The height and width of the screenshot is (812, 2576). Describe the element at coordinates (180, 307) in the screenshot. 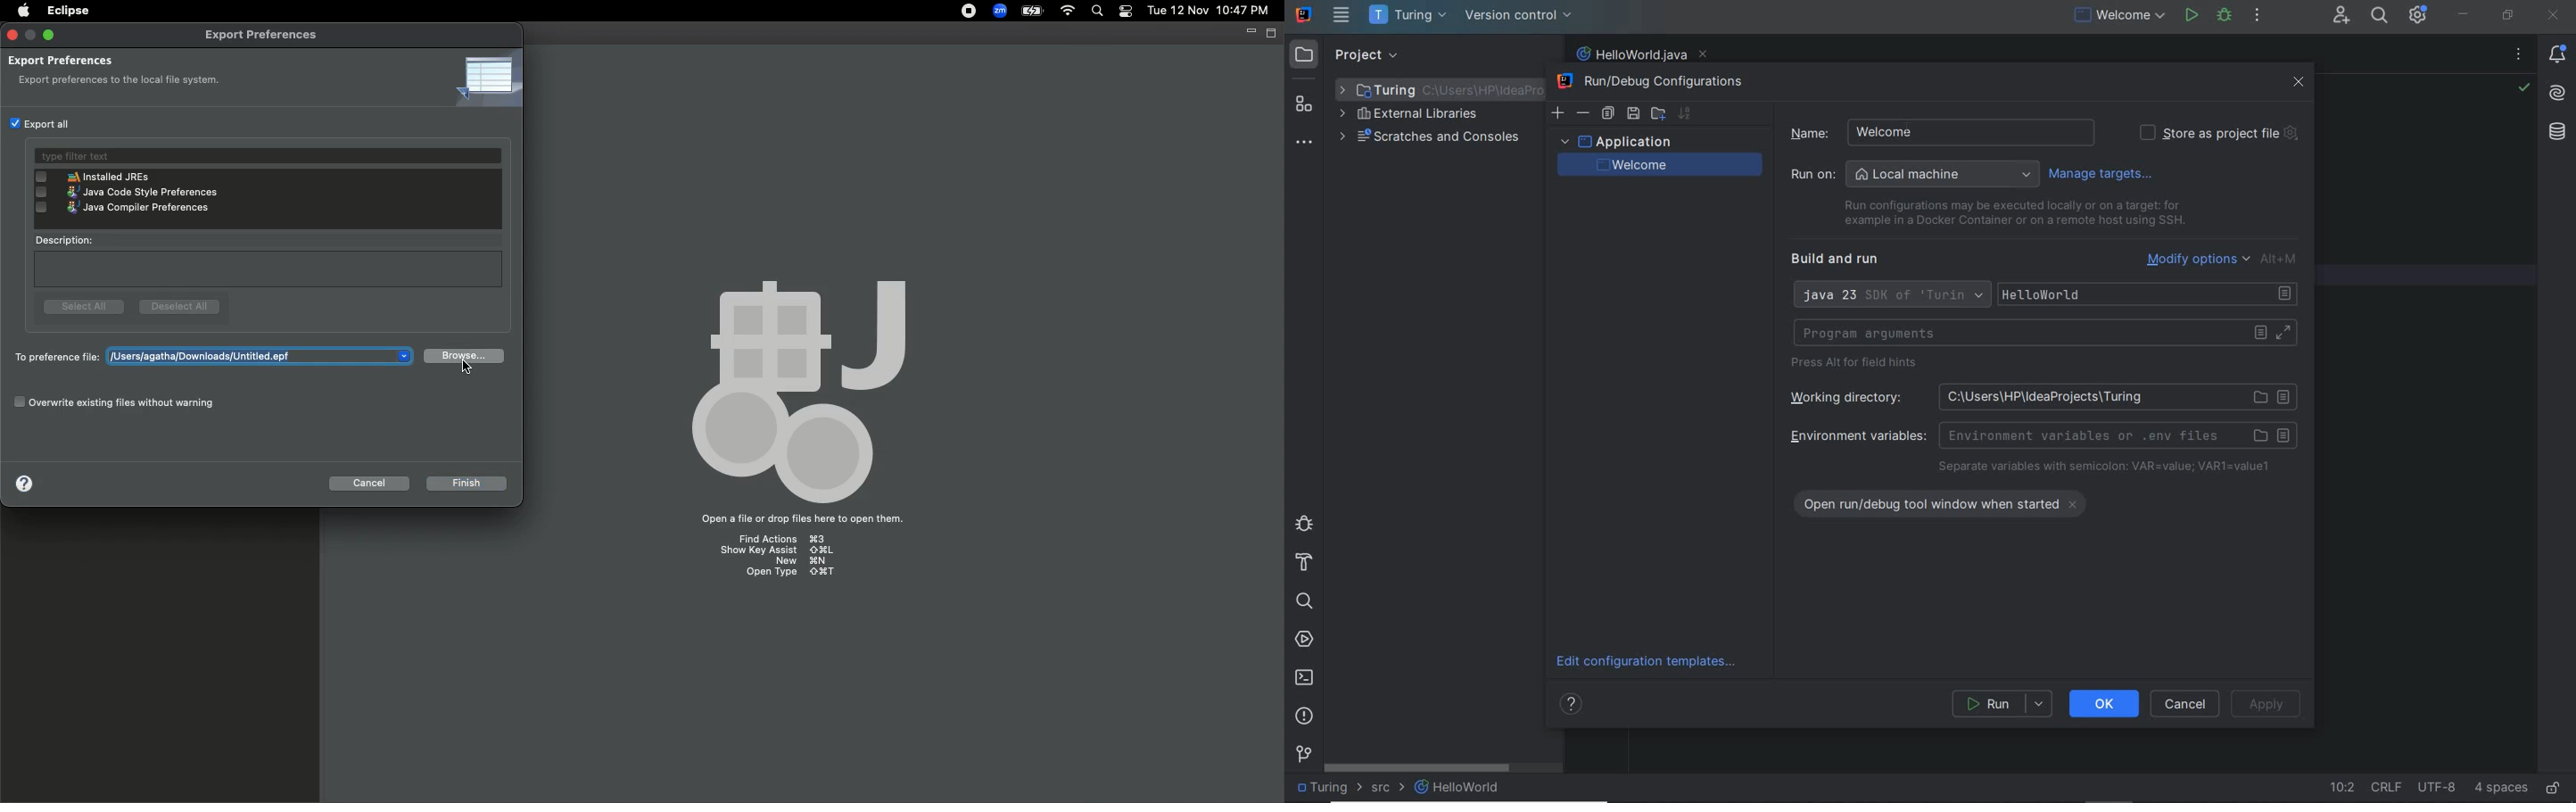

I see `Deselect all` at that location.